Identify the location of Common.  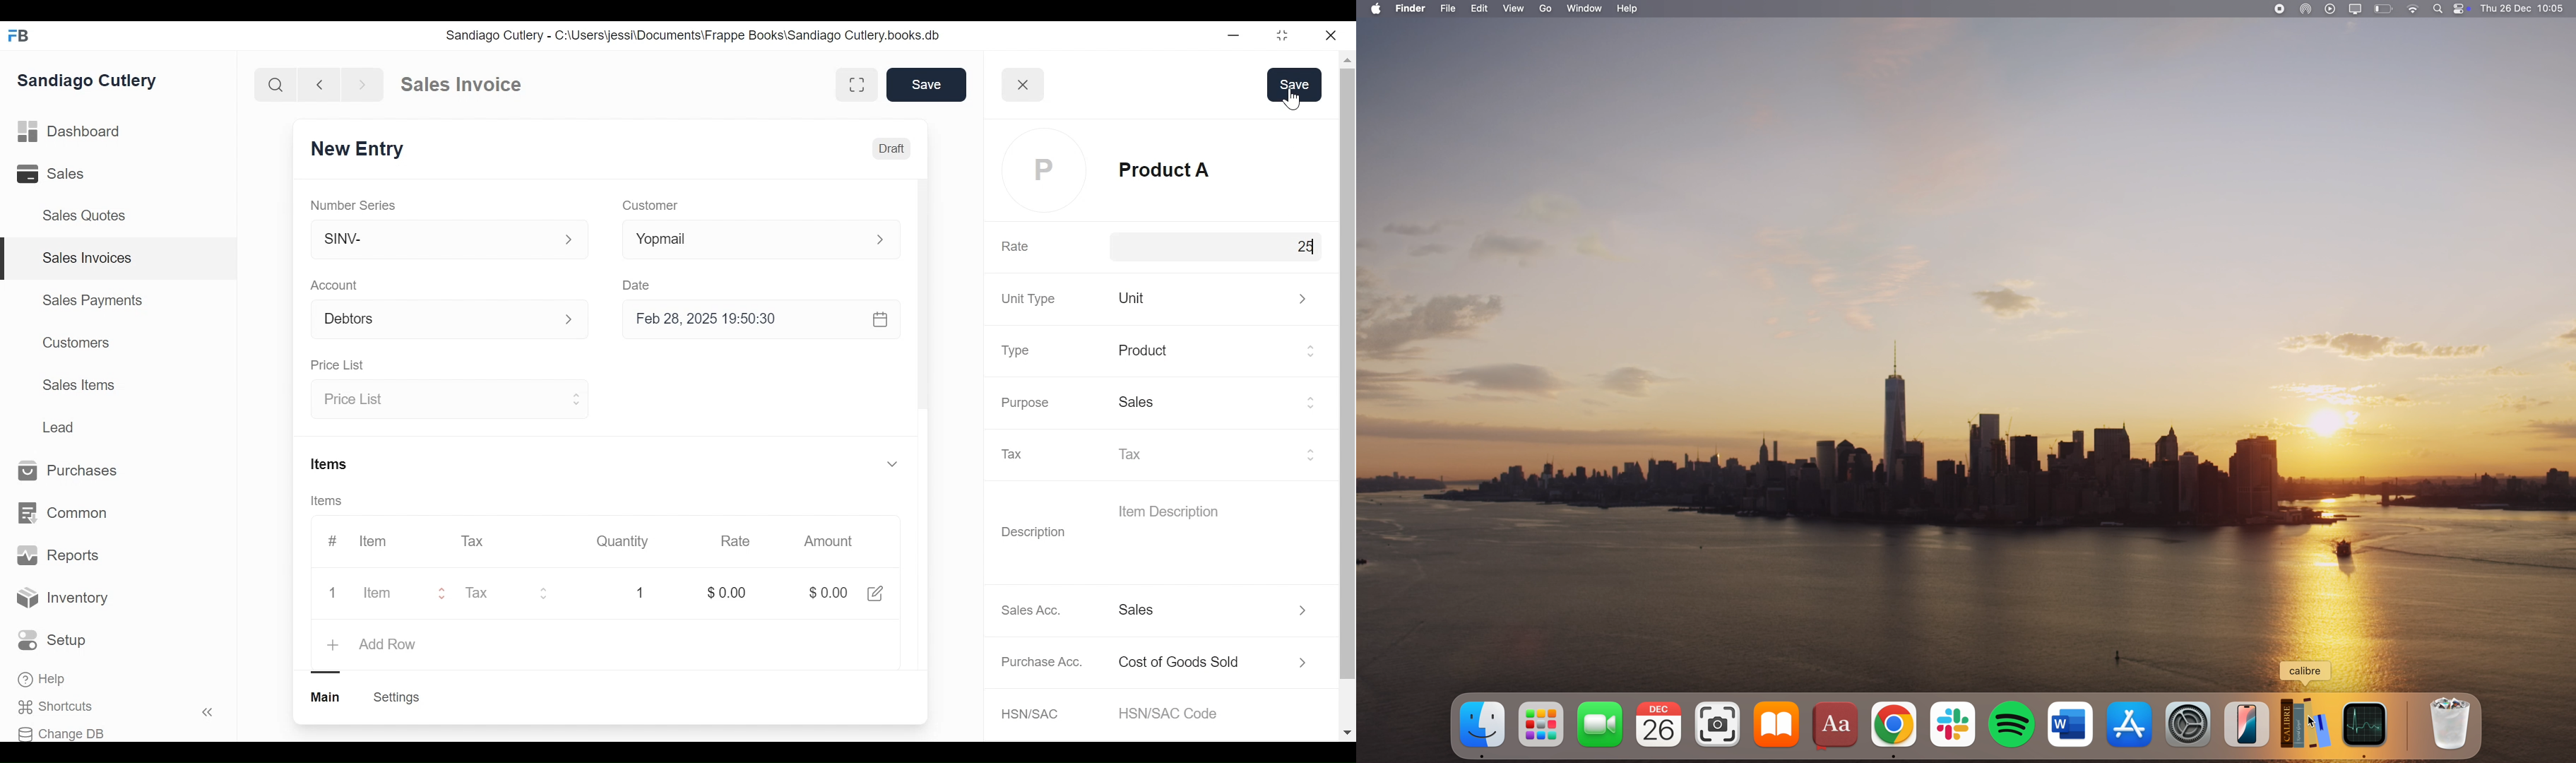
(65, 514).